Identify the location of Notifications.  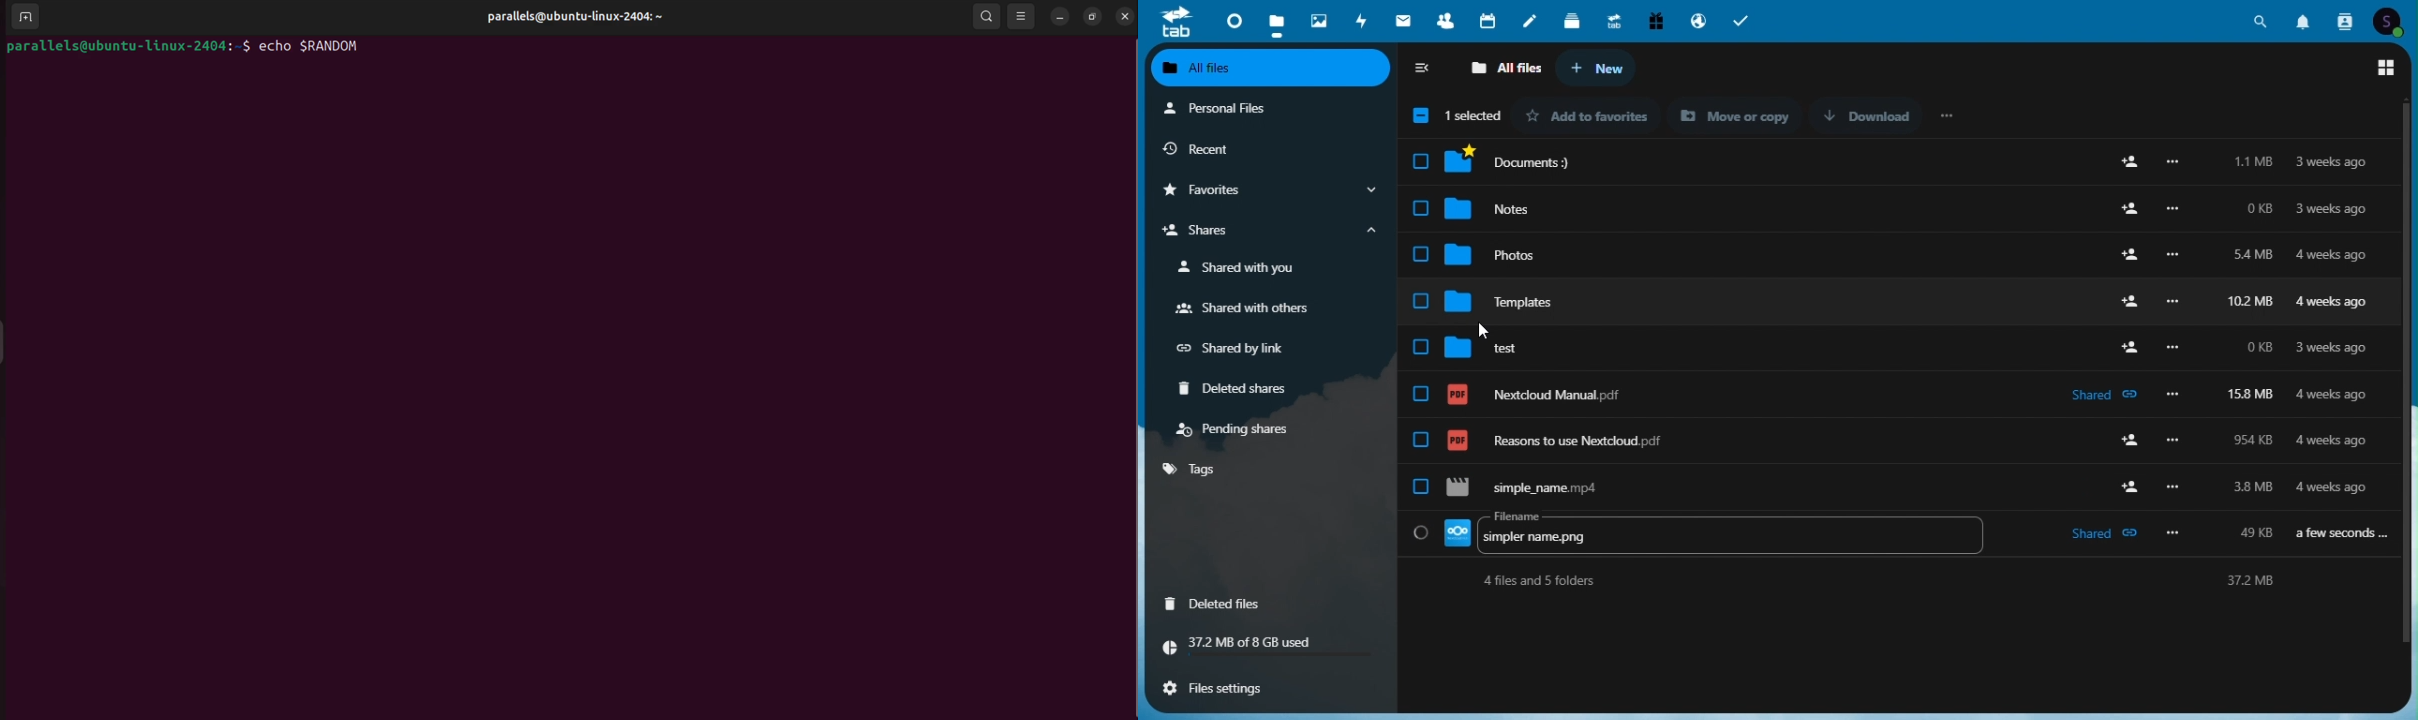
(2303, 18).